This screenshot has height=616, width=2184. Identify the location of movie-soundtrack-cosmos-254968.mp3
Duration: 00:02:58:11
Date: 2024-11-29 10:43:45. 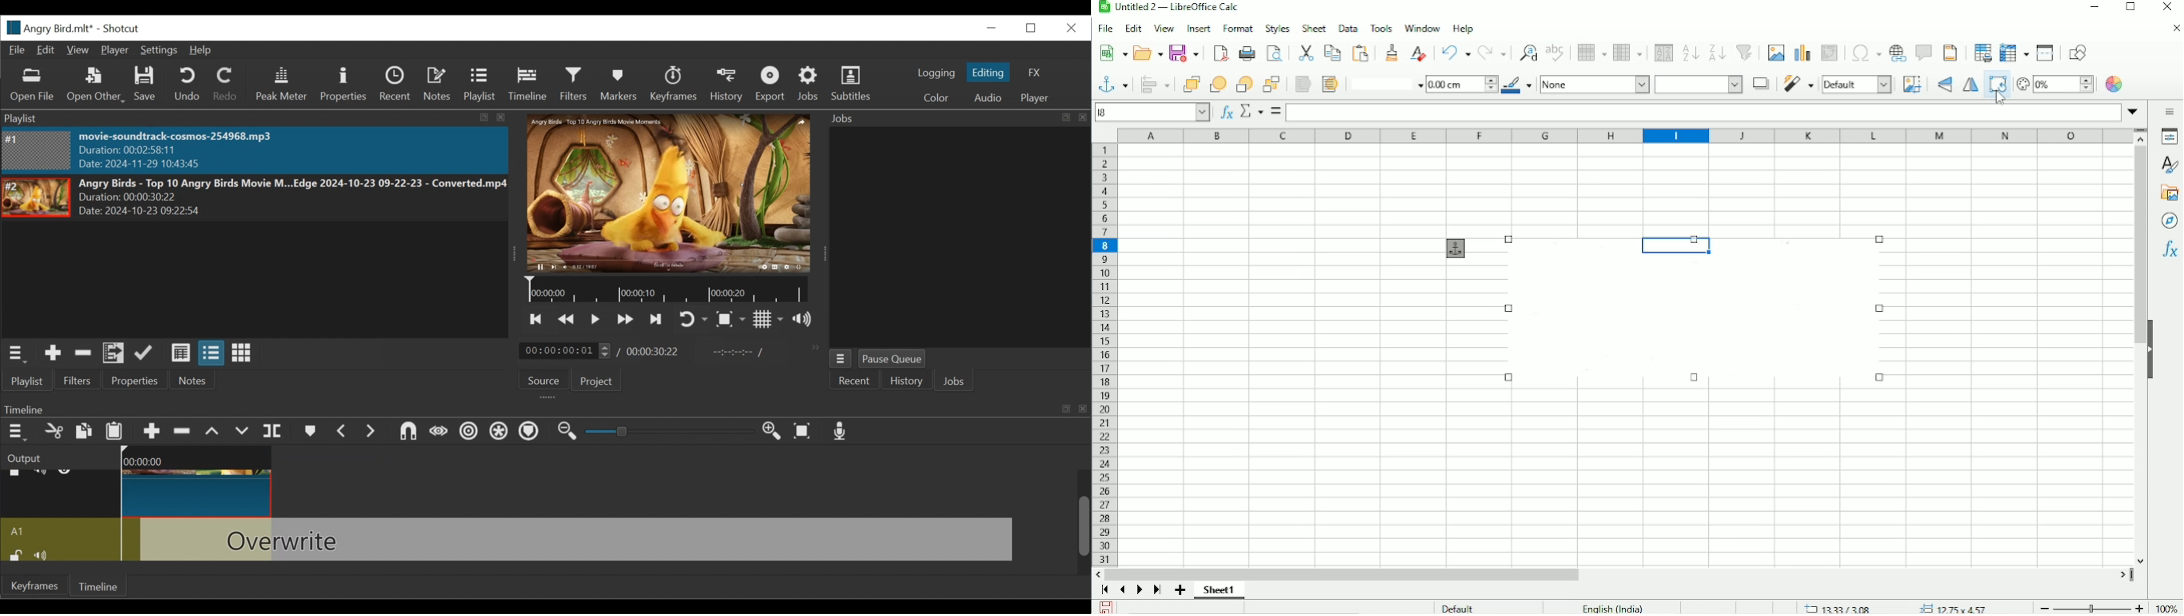
(201, 151).